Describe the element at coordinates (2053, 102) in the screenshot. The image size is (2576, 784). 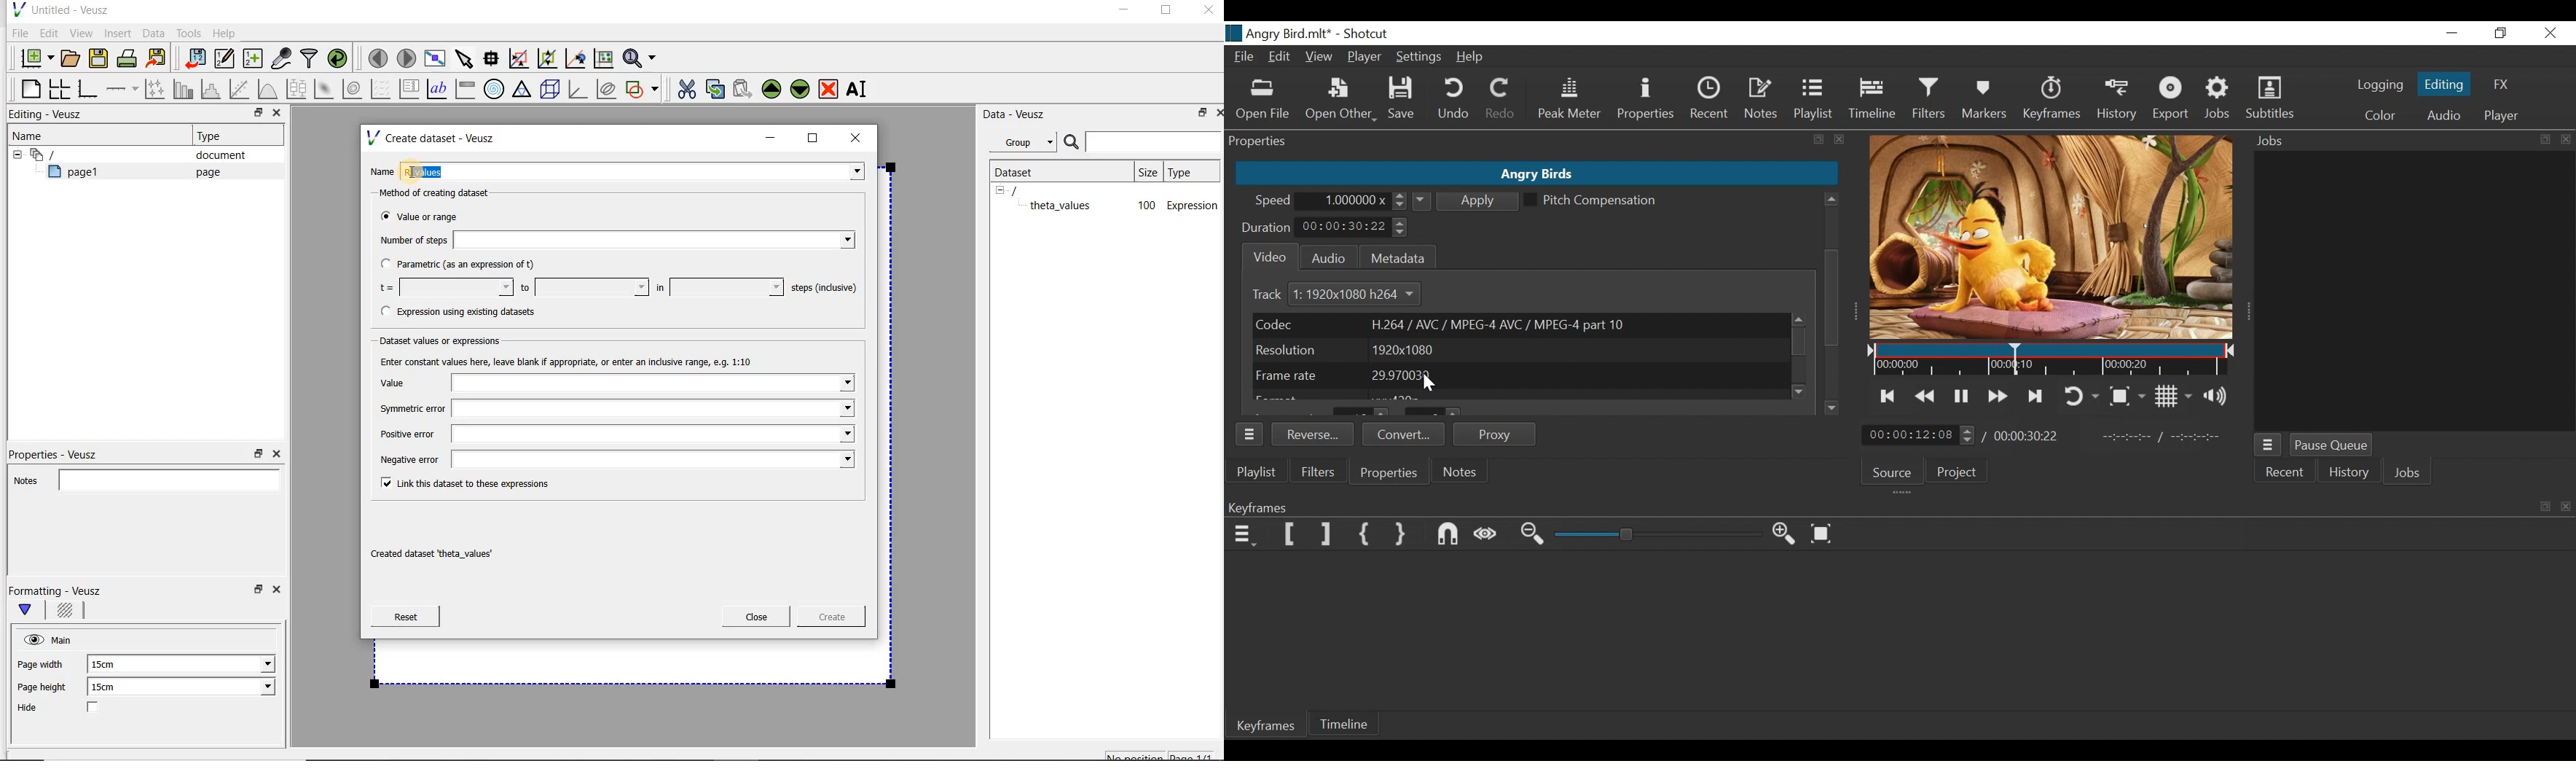
I see `Keyframe` at that location.